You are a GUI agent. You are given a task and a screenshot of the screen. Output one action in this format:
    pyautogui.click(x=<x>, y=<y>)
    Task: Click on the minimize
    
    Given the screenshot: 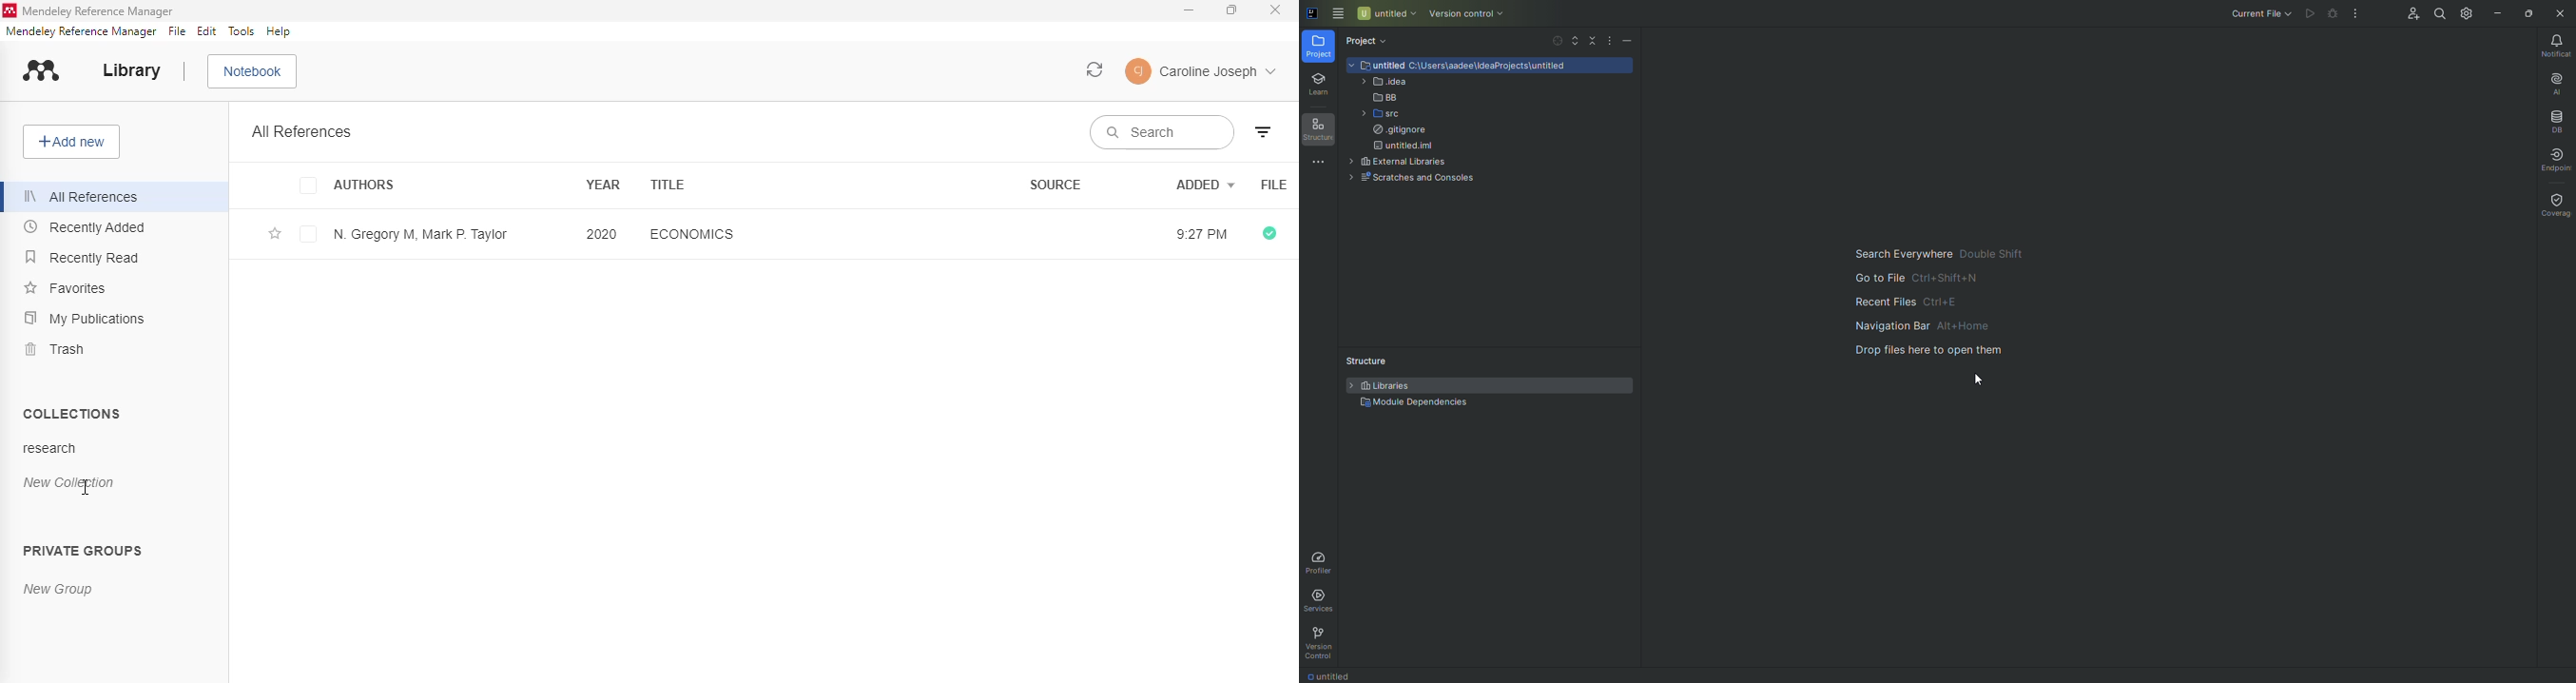 What is the action you would take?
    pyautogui.click(x=1190, y=10)
    